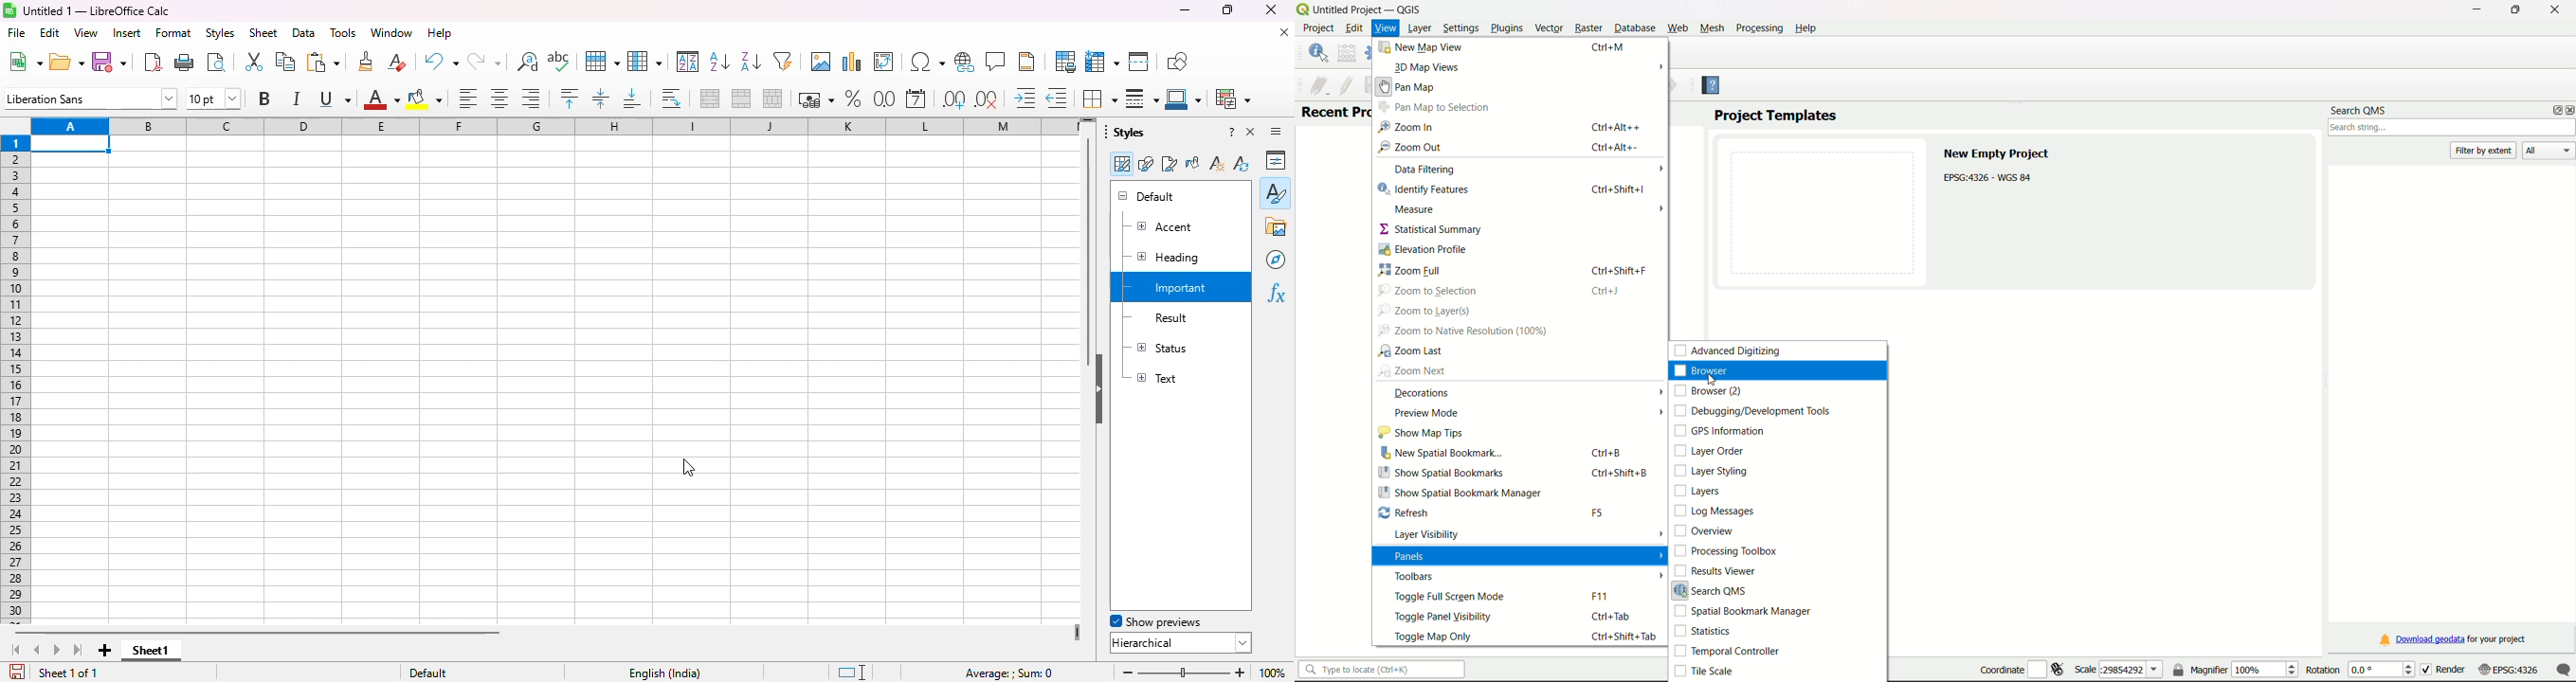 This screenshot has height=700, width=2576. What do you see at coordinates (440, 33) in the screenshot?
I see `help` at bounding box center [440, 33].